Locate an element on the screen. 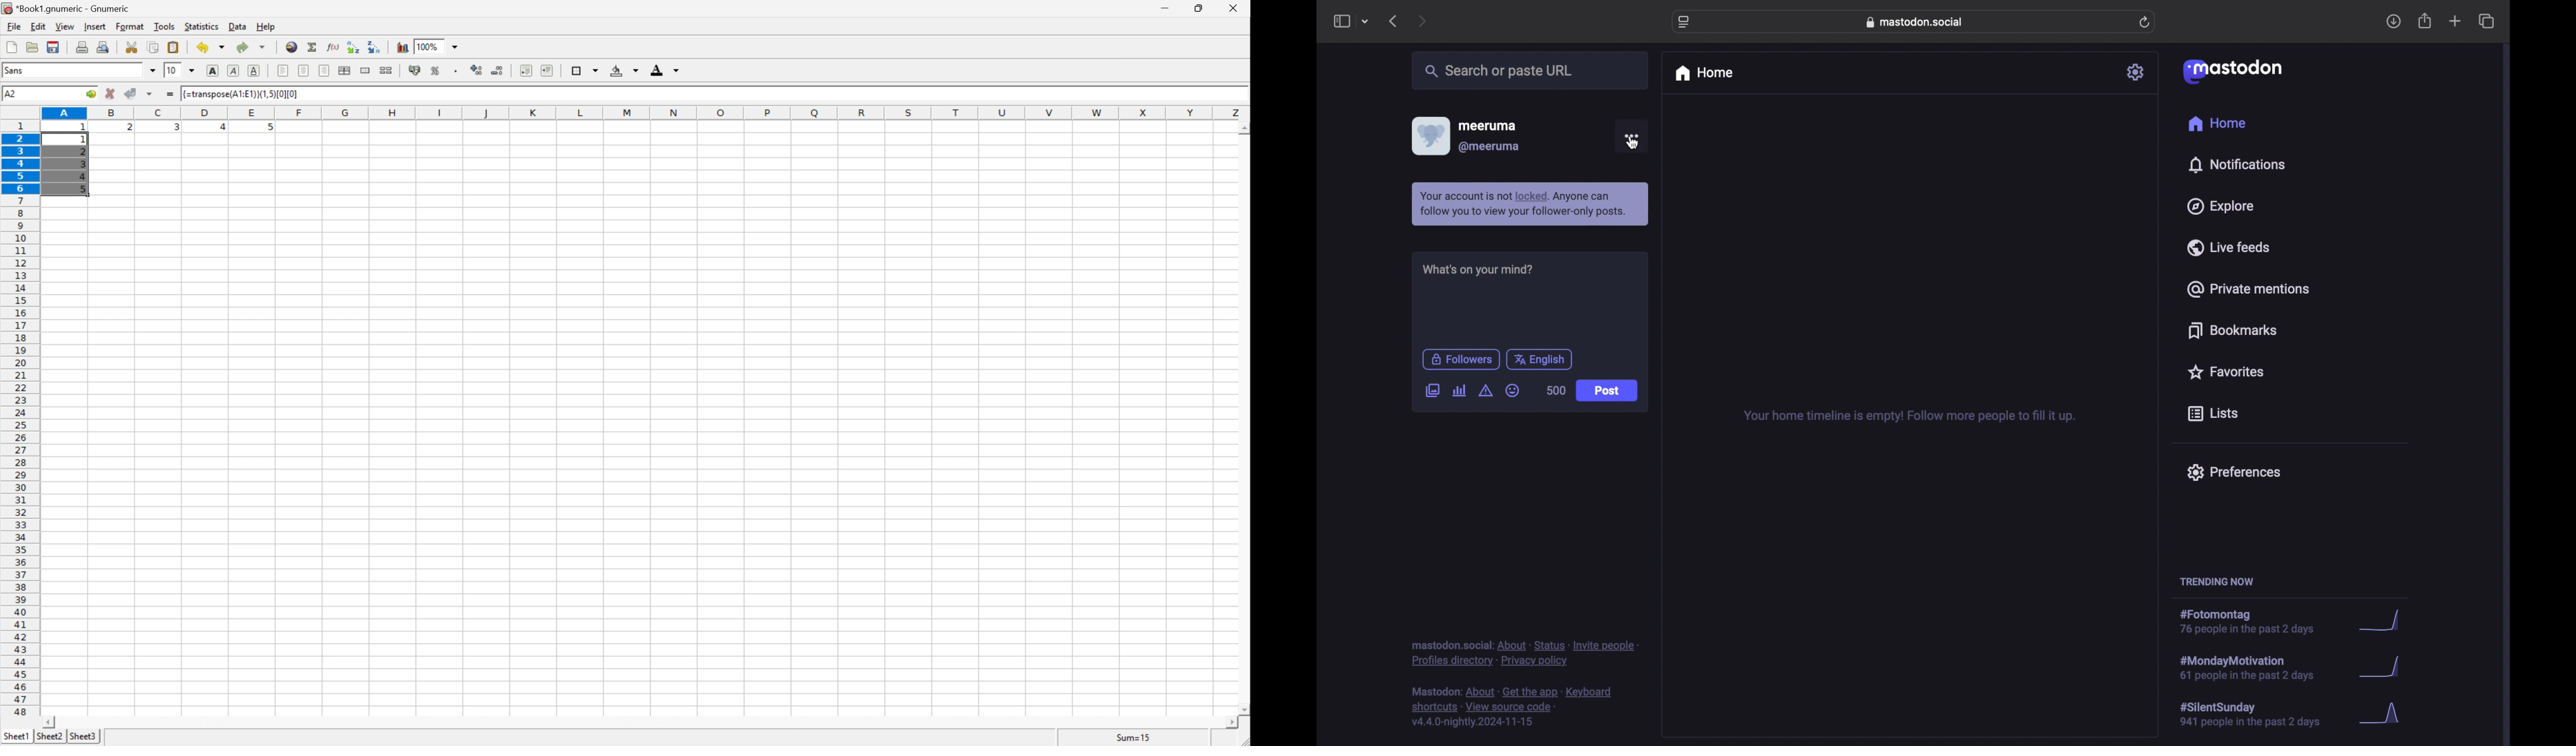  new is located at coordinates (12, 46).